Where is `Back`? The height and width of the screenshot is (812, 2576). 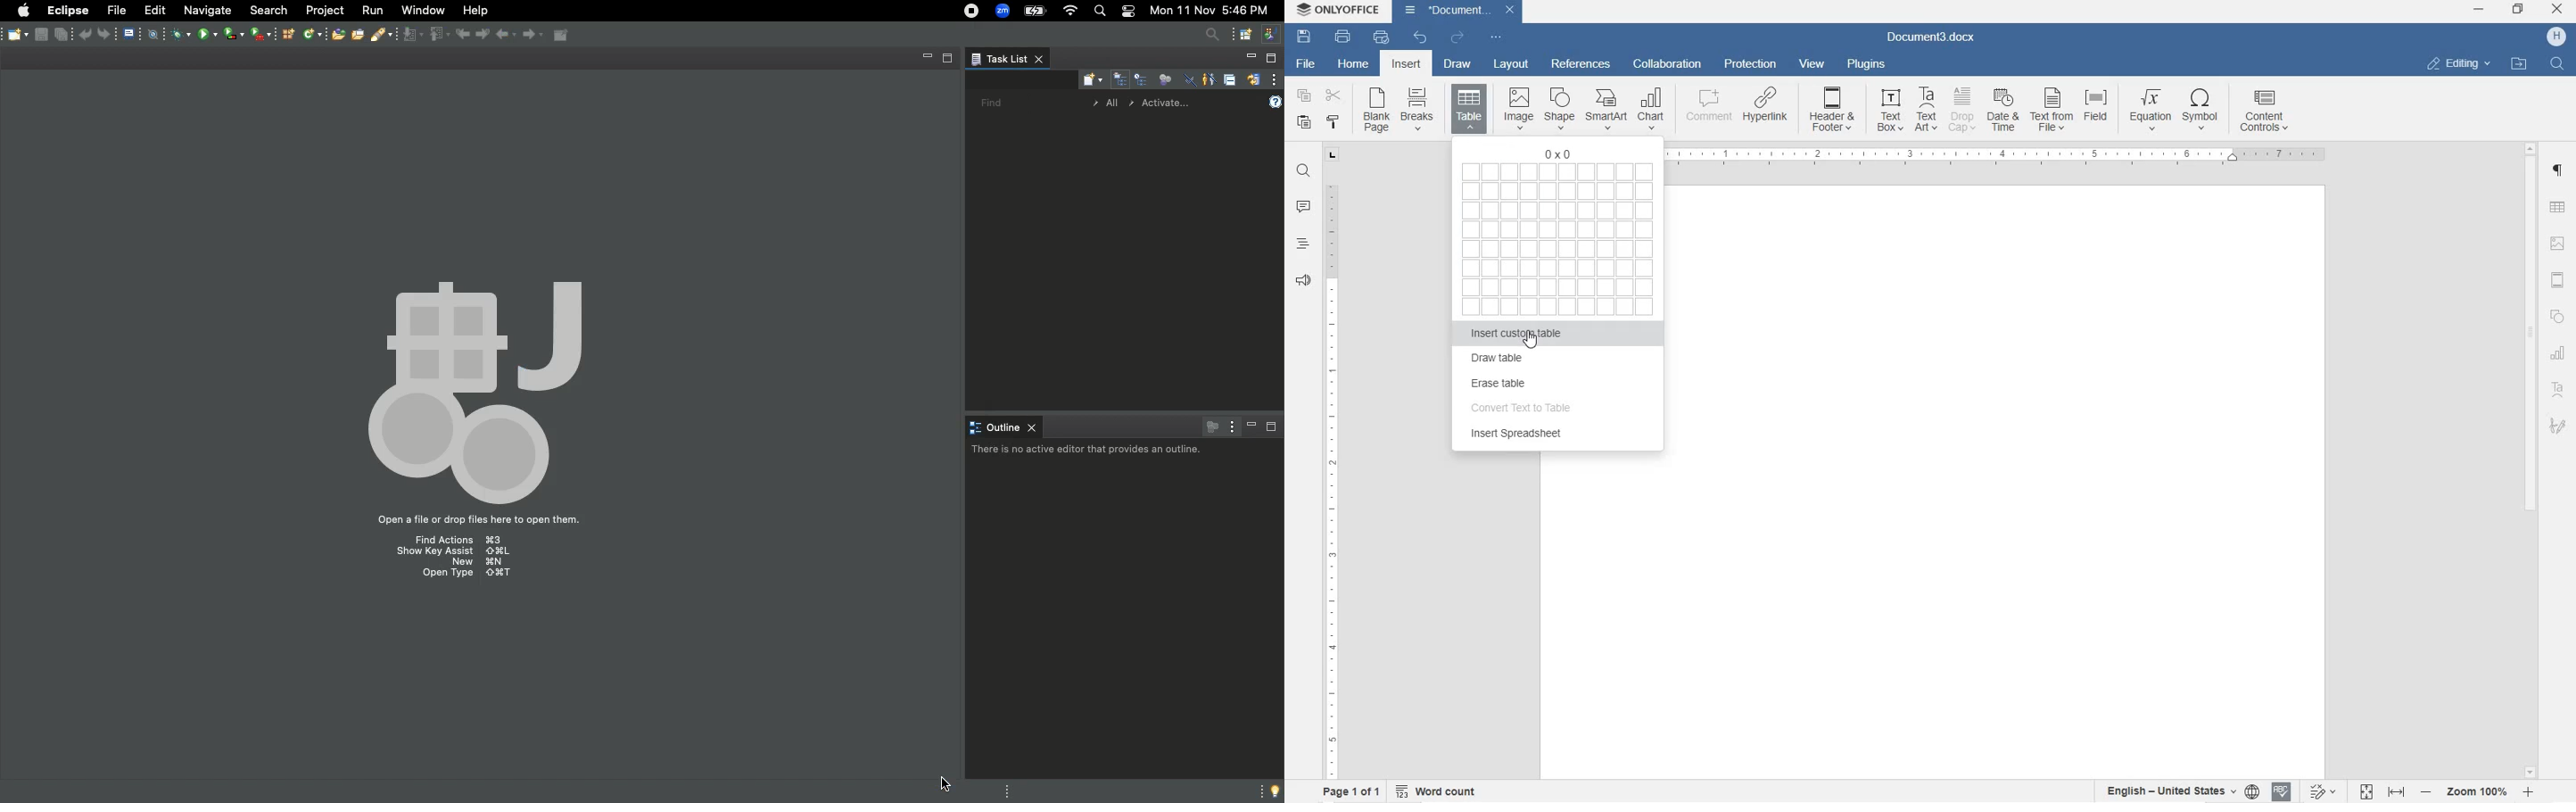
Back is located at coordinates (499, 35).